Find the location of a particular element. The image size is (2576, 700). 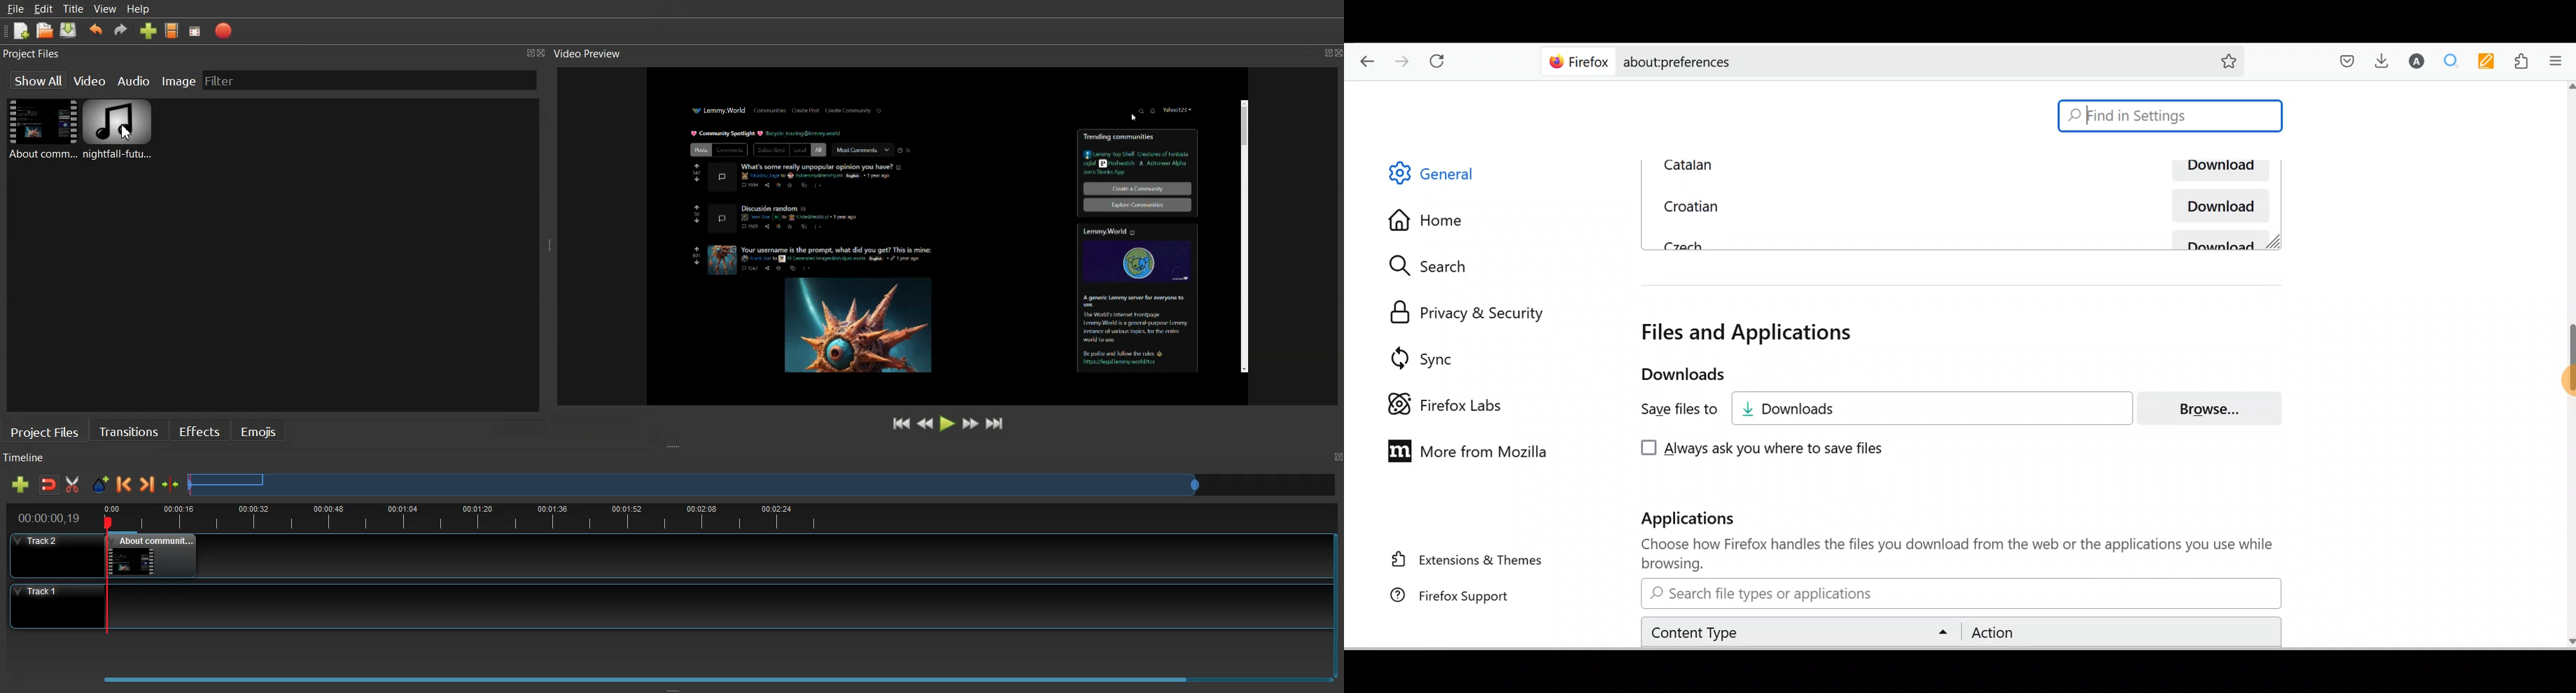

Search settings is located at coordinates (1440, 266).